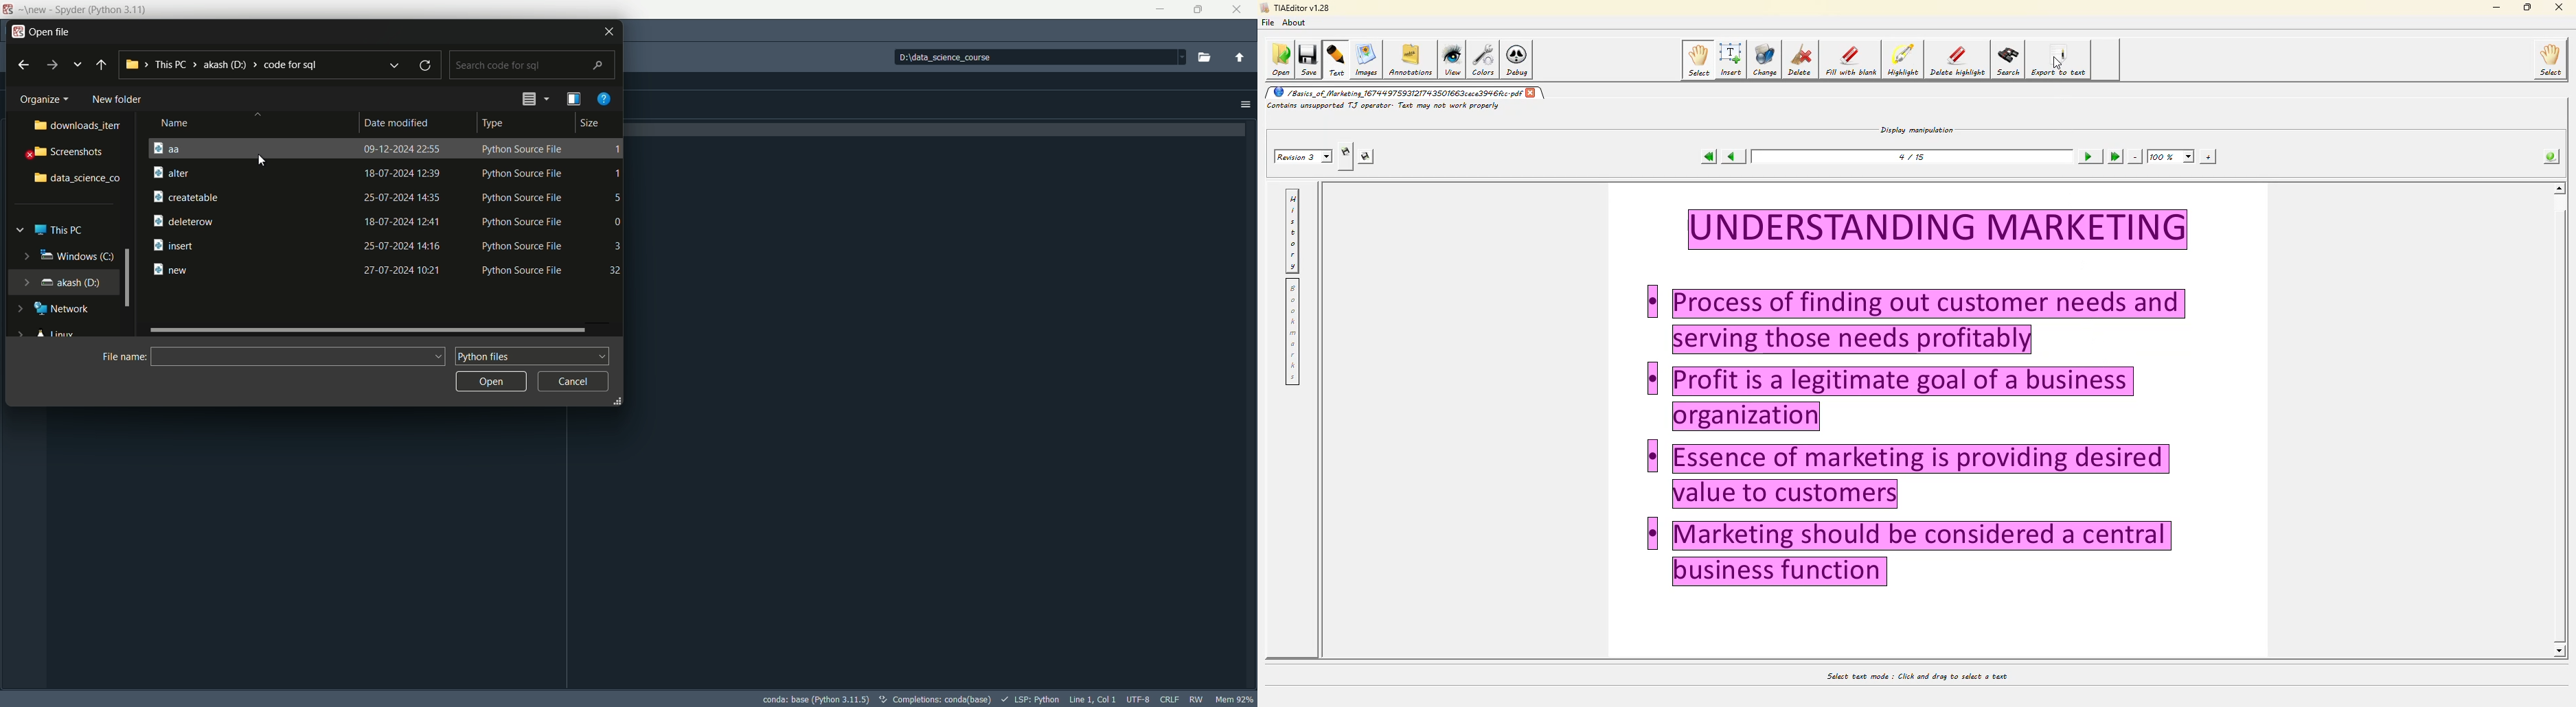 The image size is (2576, 728). I want to click on network, so click(65, 308).